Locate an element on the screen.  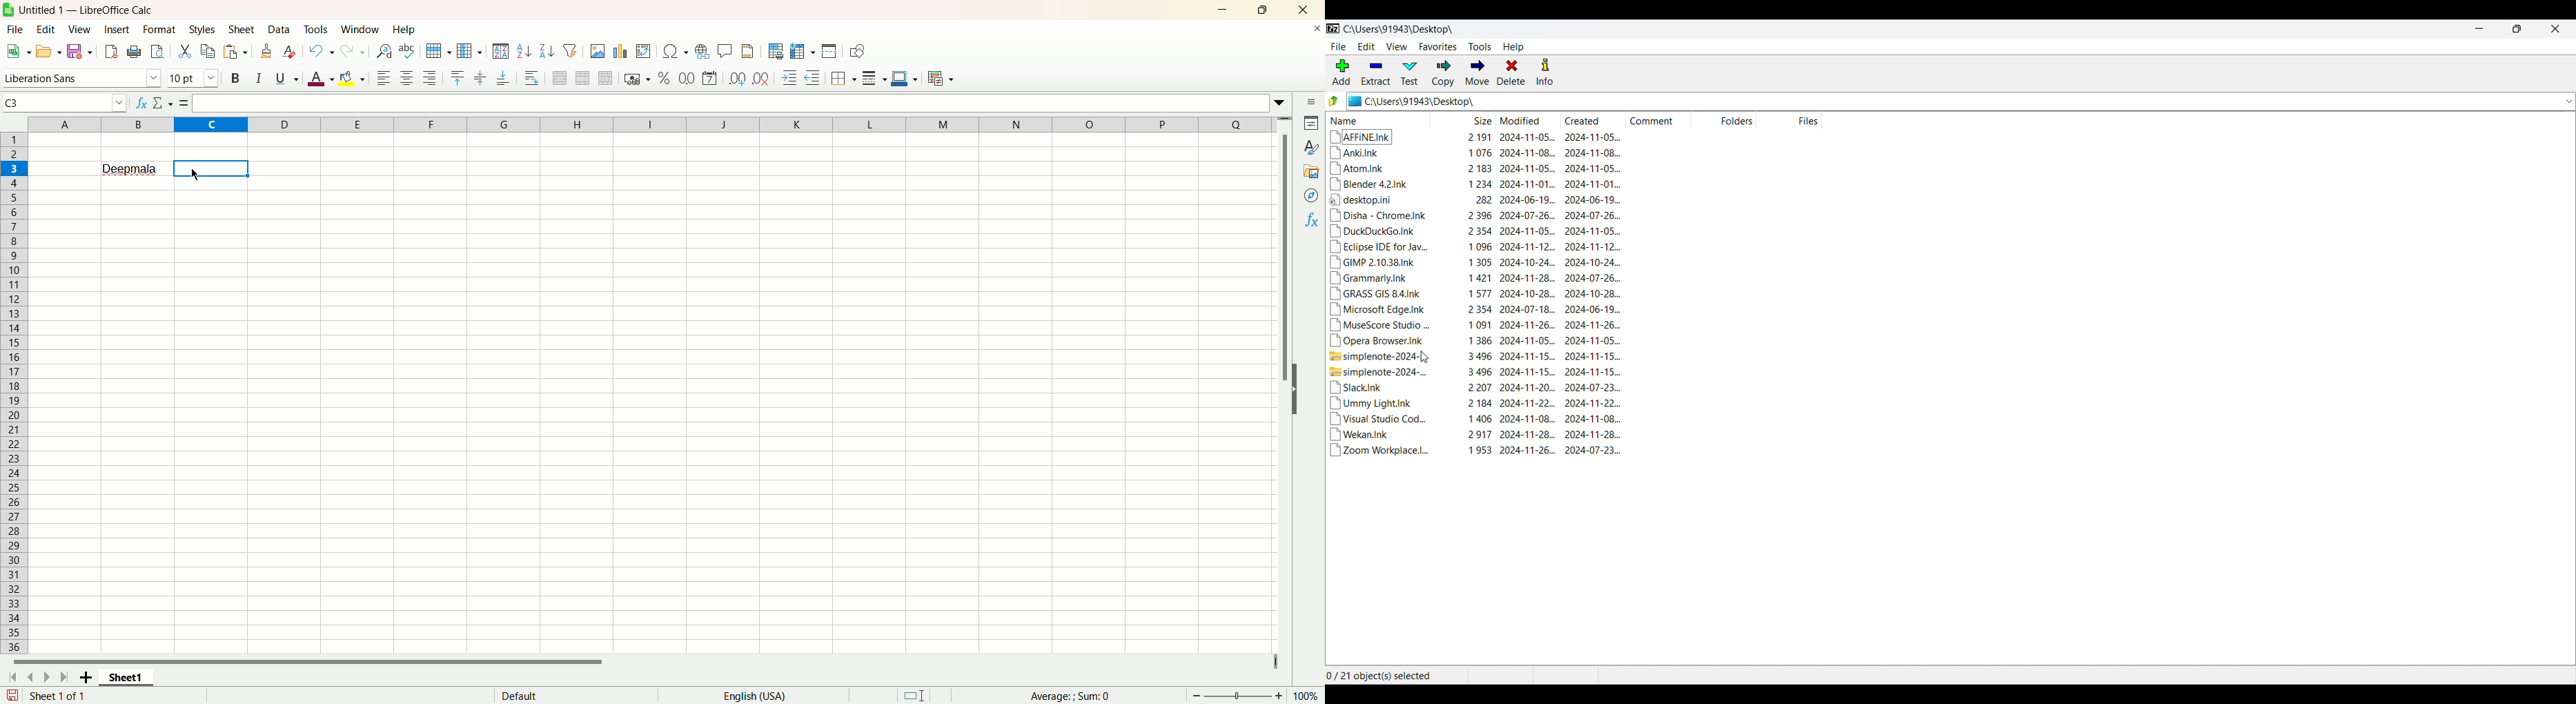
Format as number is located at coordinates (687, 77).